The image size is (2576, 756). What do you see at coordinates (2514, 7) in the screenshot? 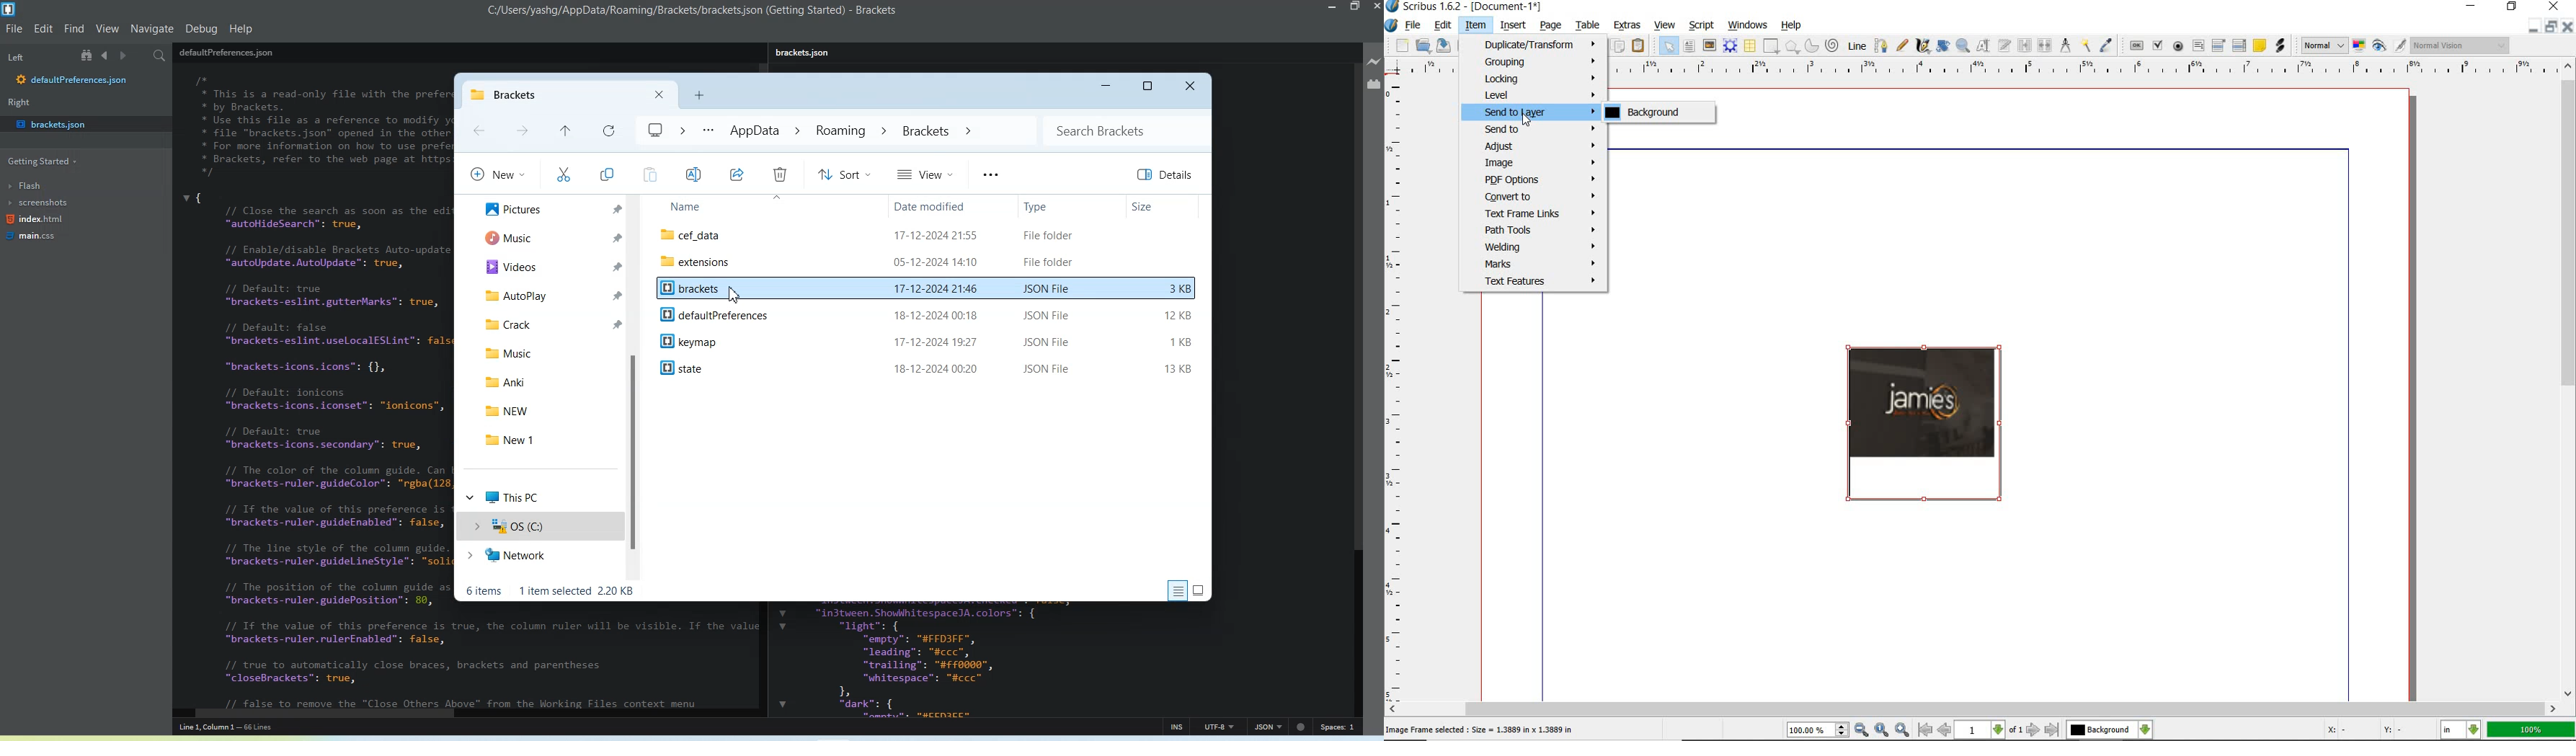
I see `restore` at bounding box center [2514, 7].